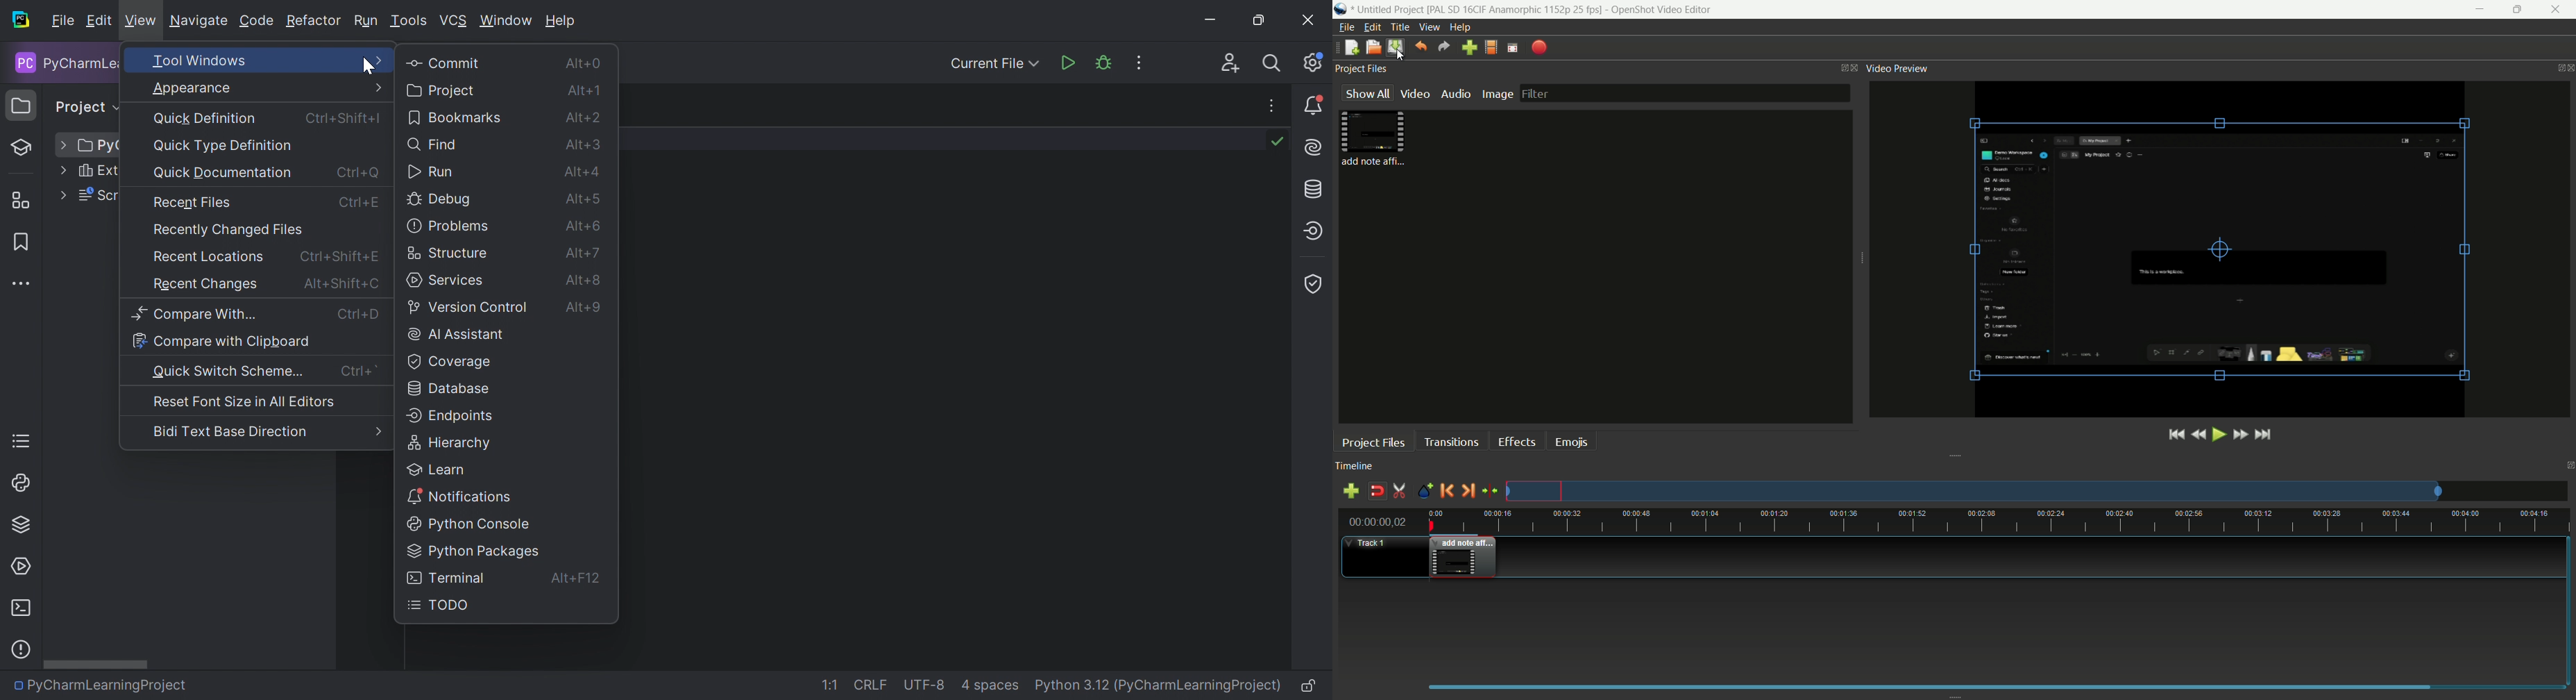 The height and width of the screenshot is (700, 2576). I want to click on Ctrl+Shift+E, so click(339, 256).